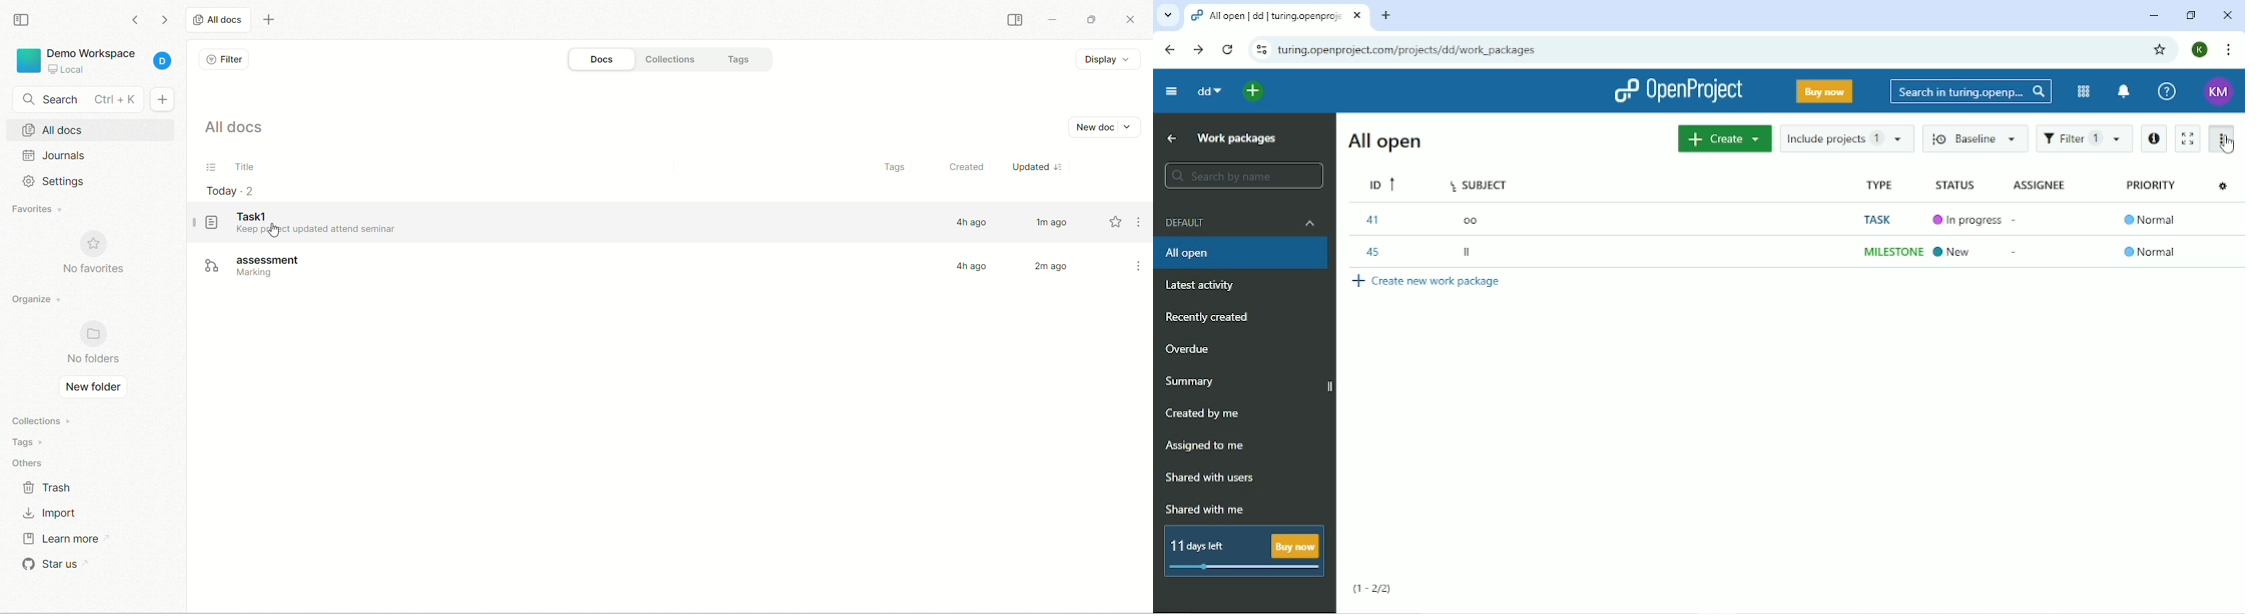 The width and height of the screenshot is (2268, 616). What do you see at coordinates (2084, 138) in the screenshot?
I see `Filter 1` at bounding box center [2084, 138].